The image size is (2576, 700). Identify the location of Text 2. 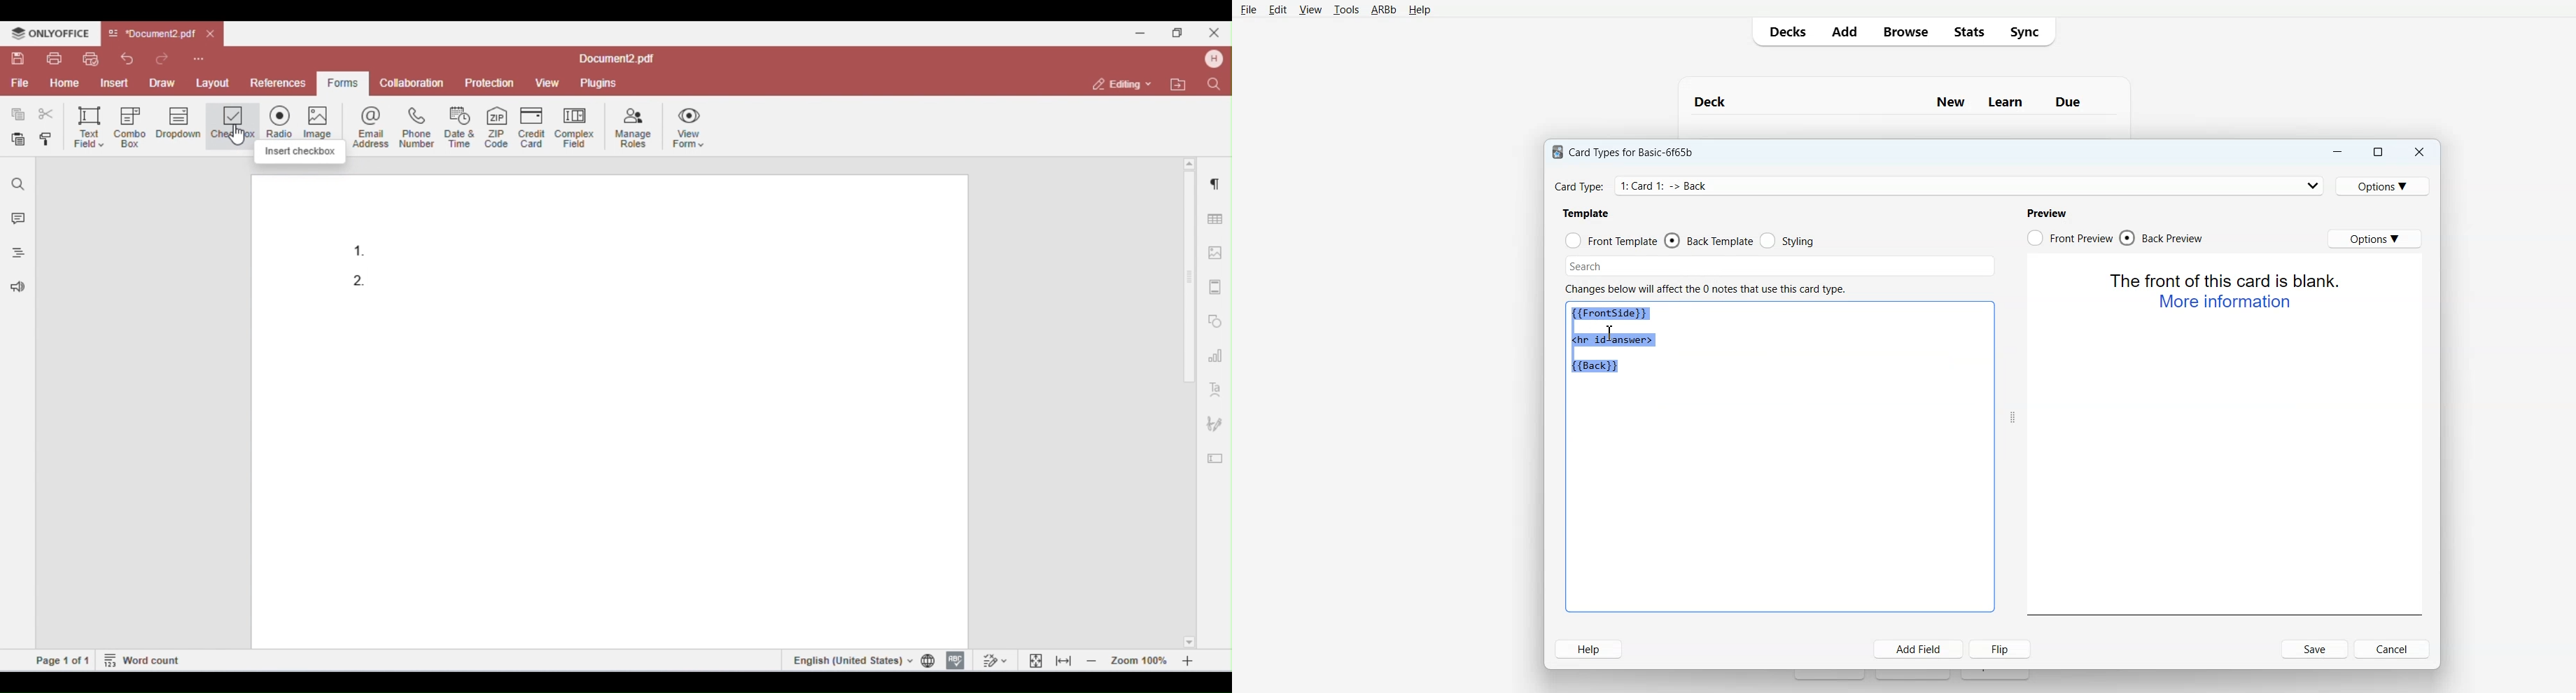
(1586, 213).